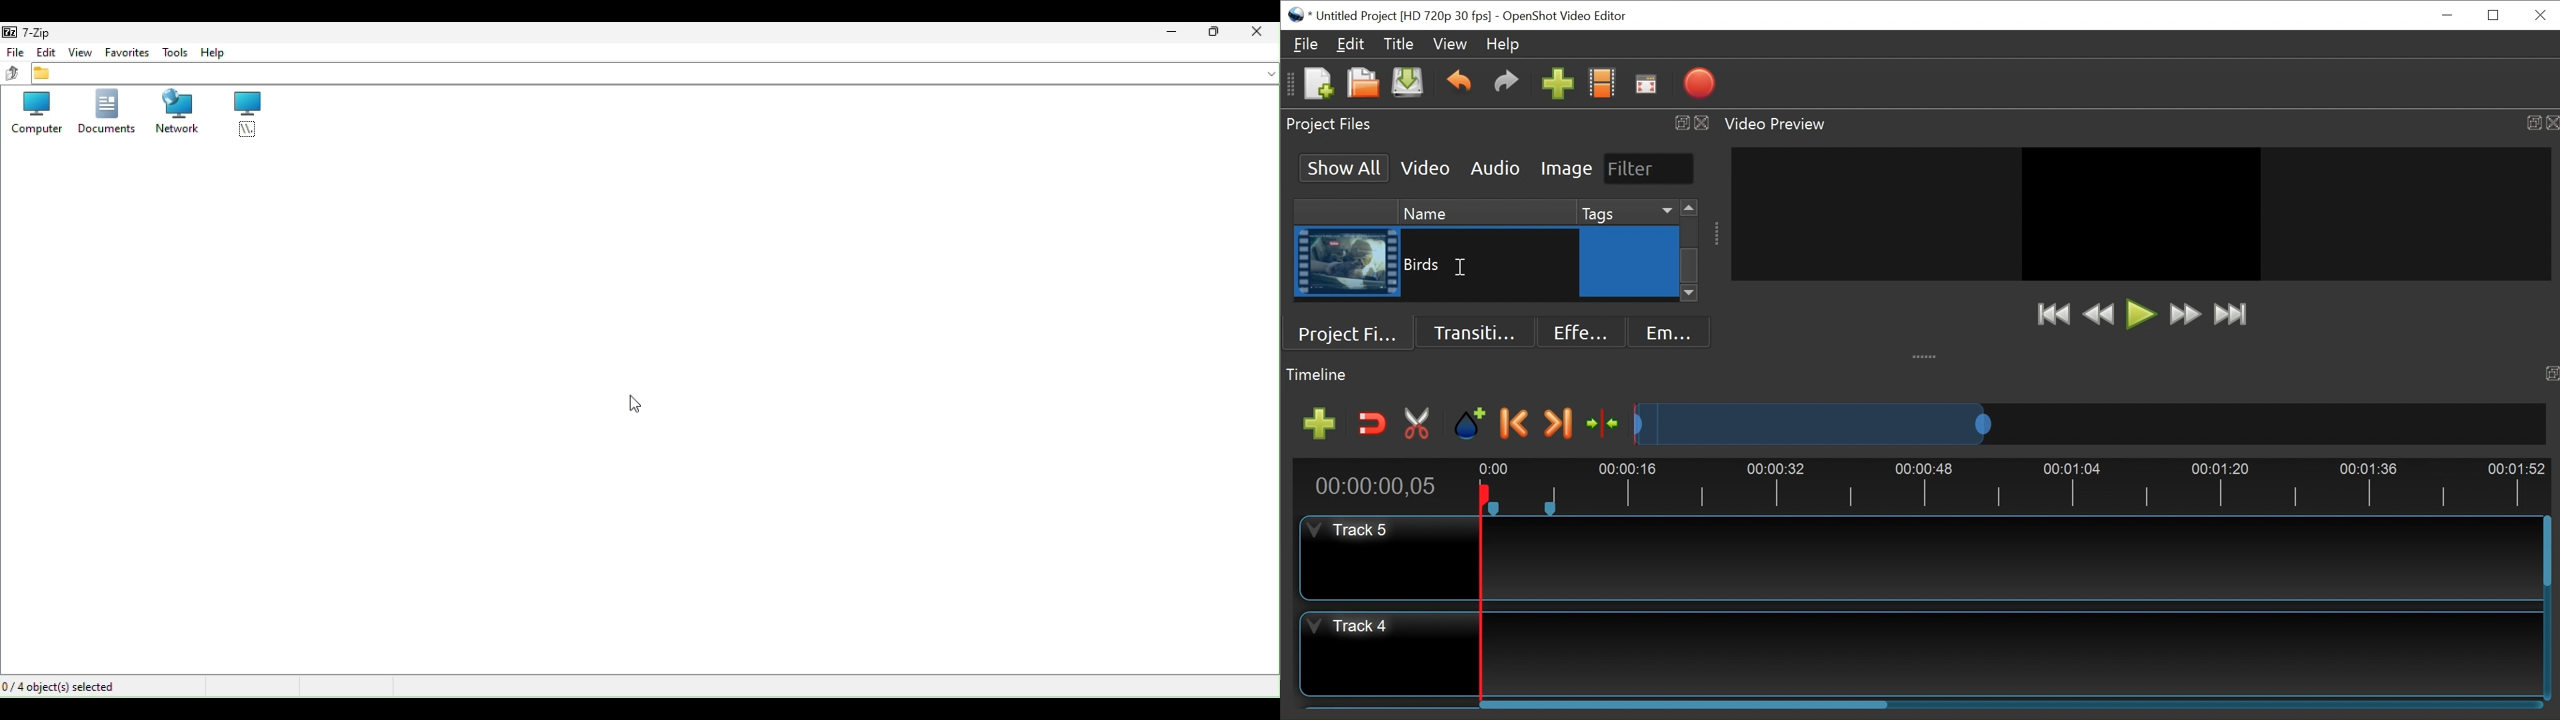 The image size is (2576, 728). What do you see at coordinates (1369, 425) in the screenshot?
I see `Snap` at bounding box center [1369, 425].